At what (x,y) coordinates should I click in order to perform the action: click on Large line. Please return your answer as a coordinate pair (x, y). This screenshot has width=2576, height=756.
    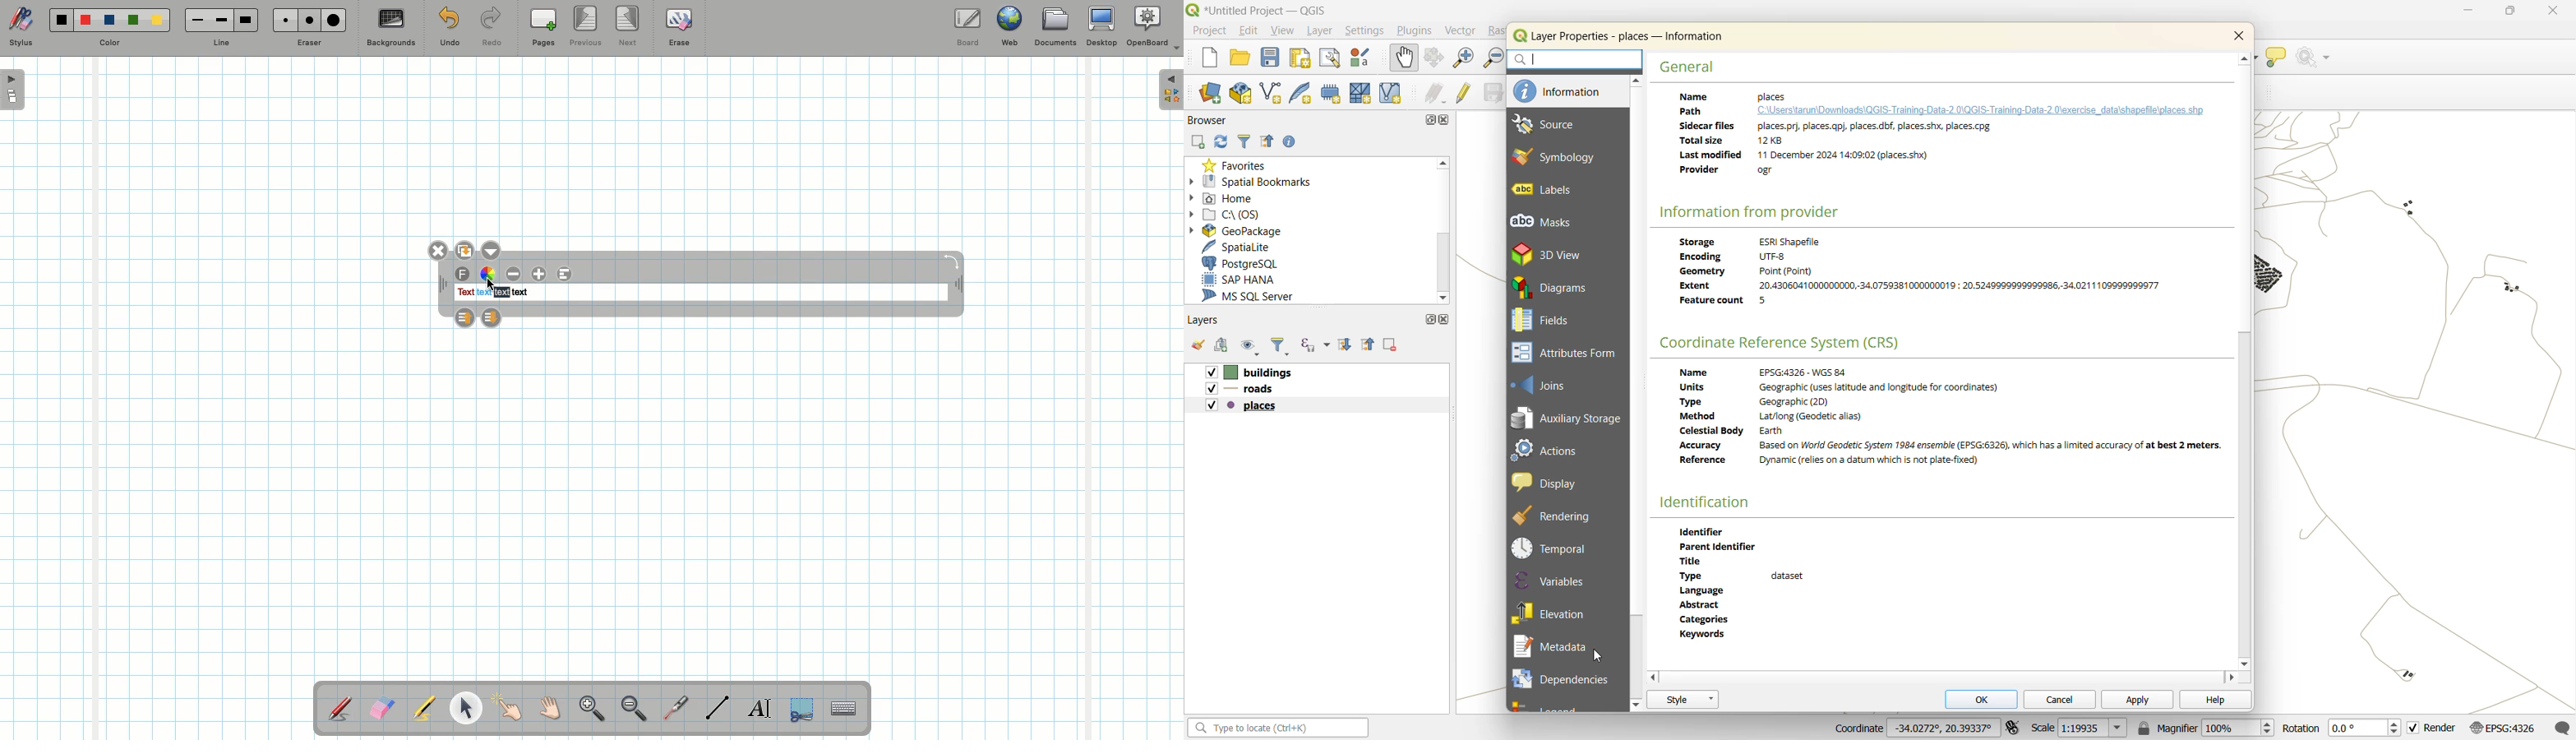
    Looking at the image, I should click on (247, 20).